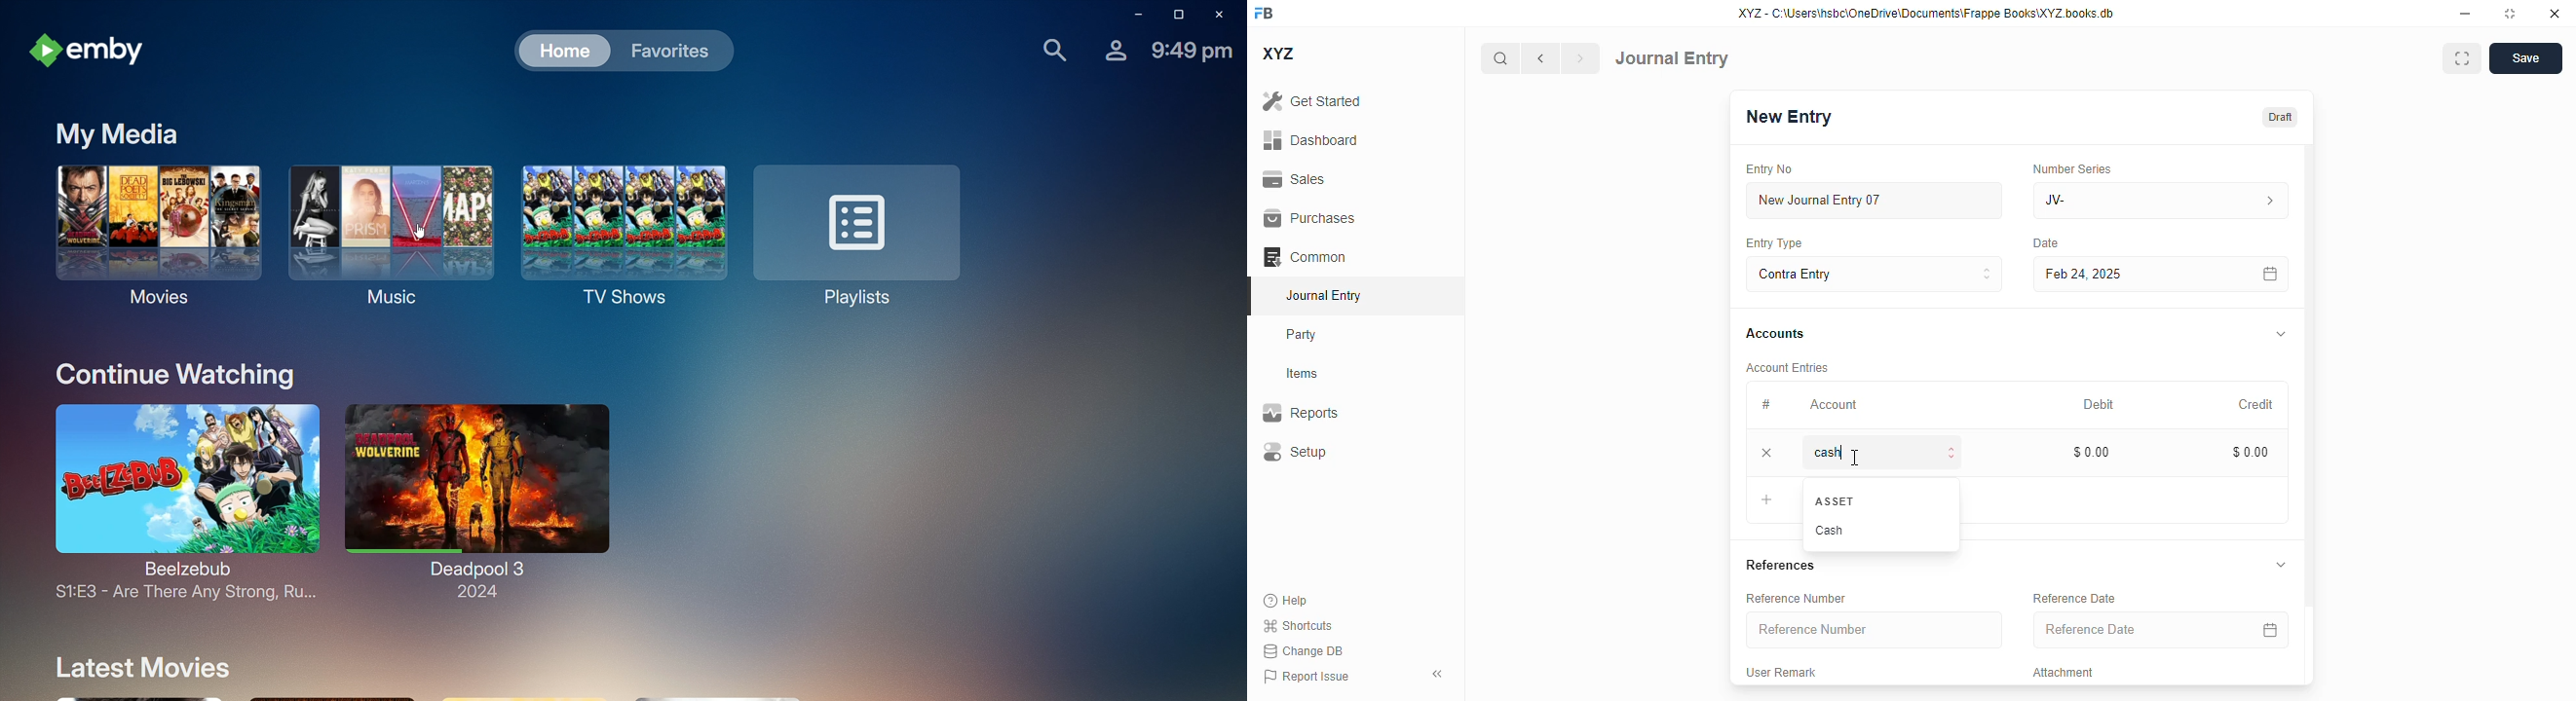 This screenshot has width=2576, height=728. I want to click on credit, so click(2257, 404).